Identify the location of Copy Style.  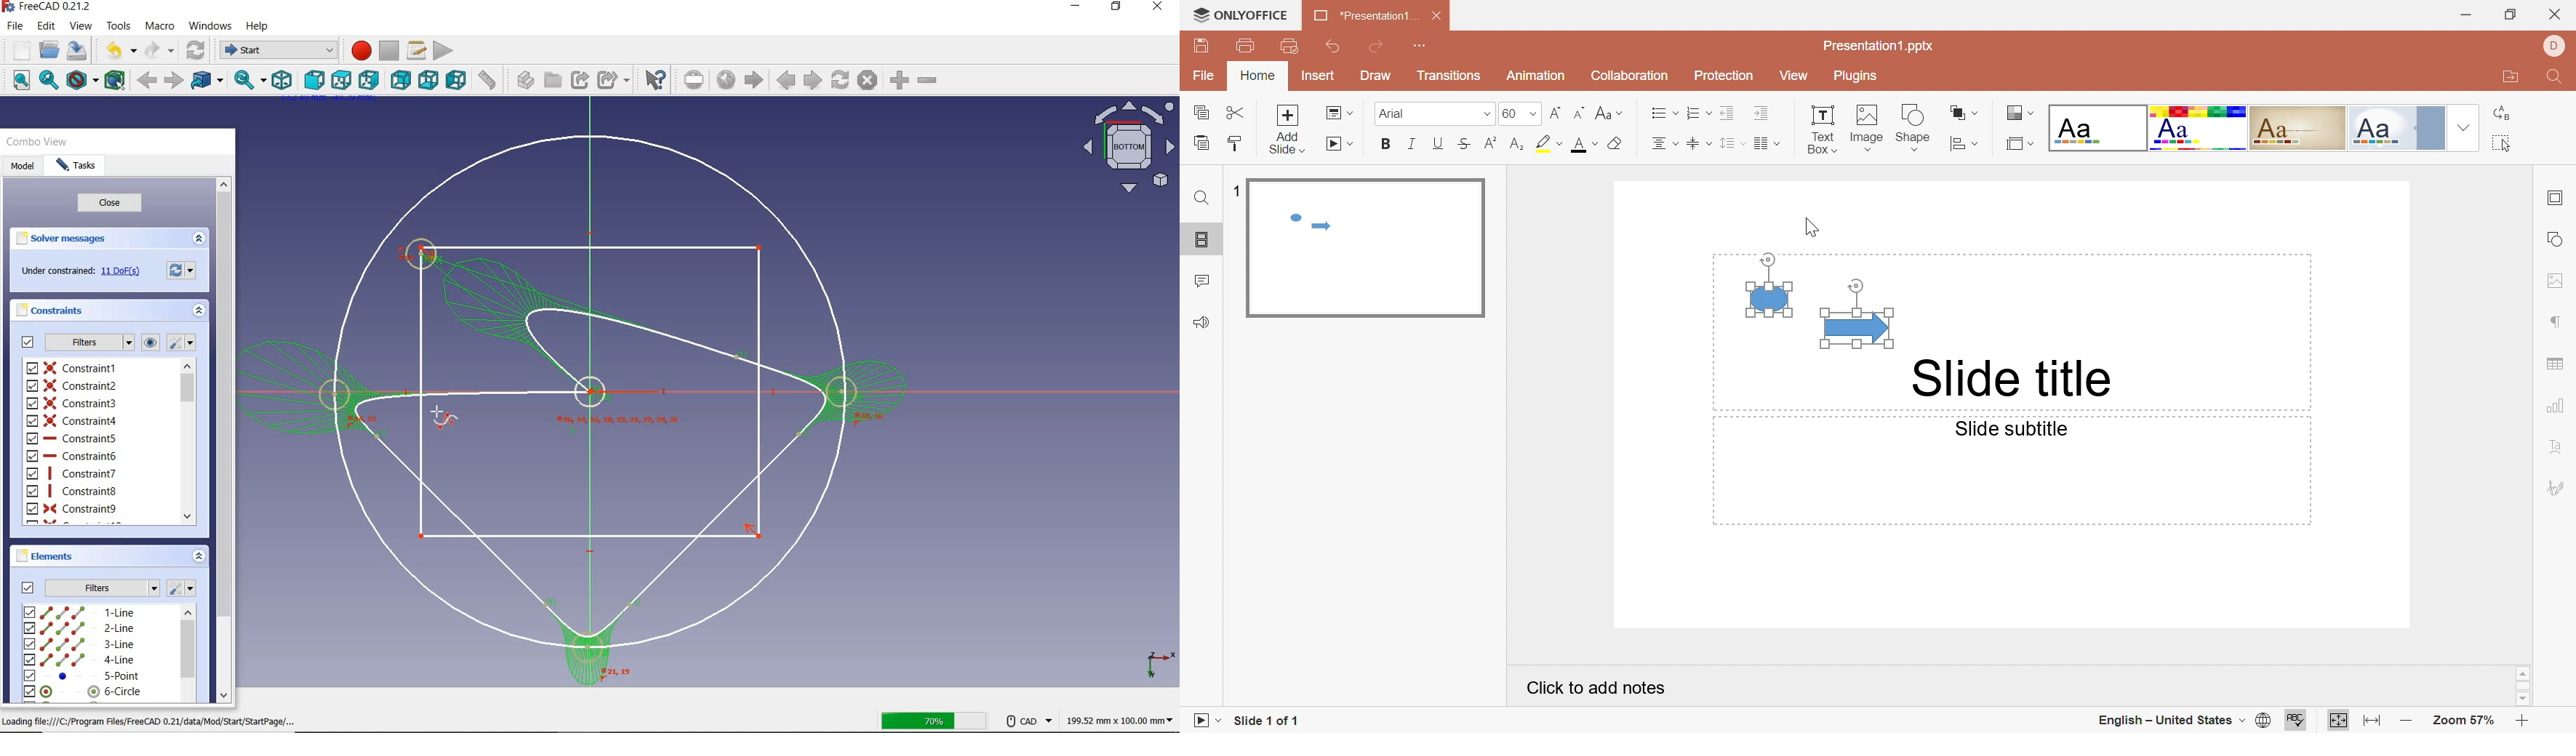
(1234, 146).